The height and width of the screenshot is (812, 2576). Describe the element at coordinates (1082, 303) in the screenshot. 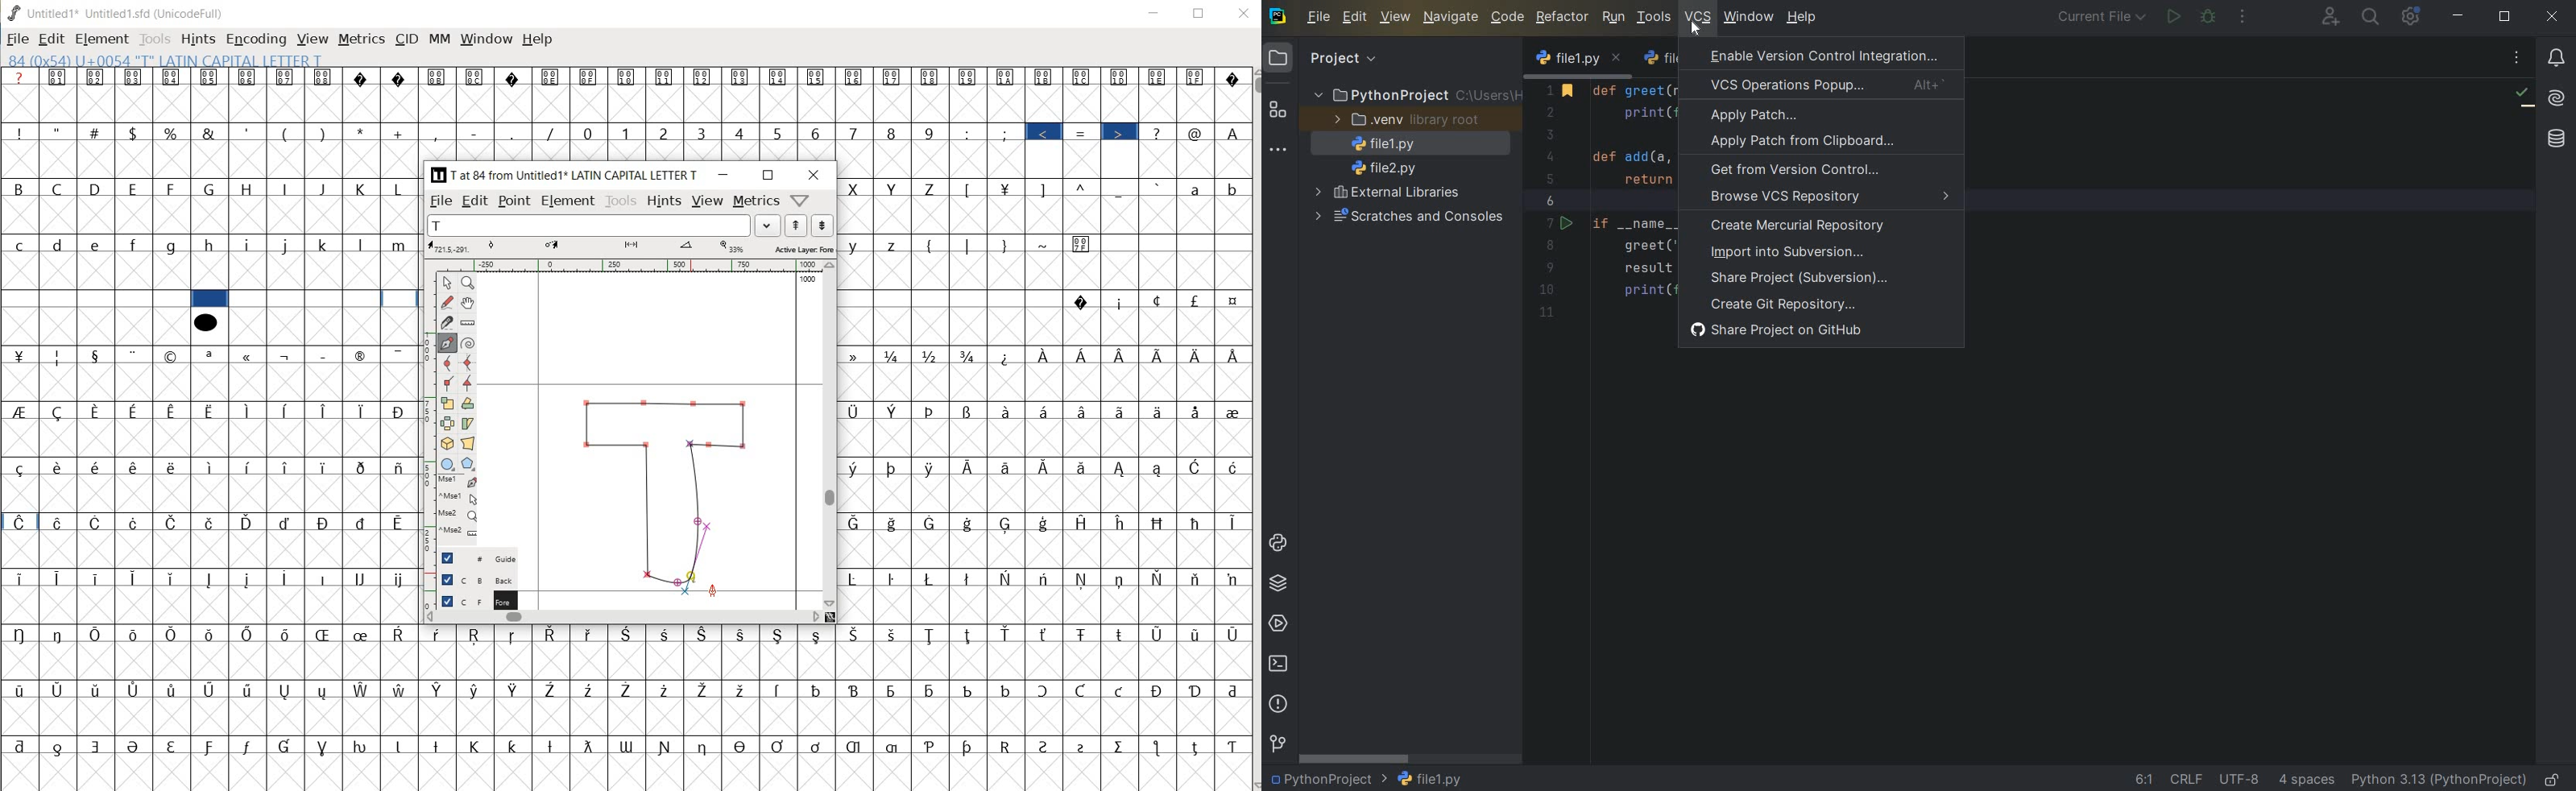

I see `Symbol` at that location.